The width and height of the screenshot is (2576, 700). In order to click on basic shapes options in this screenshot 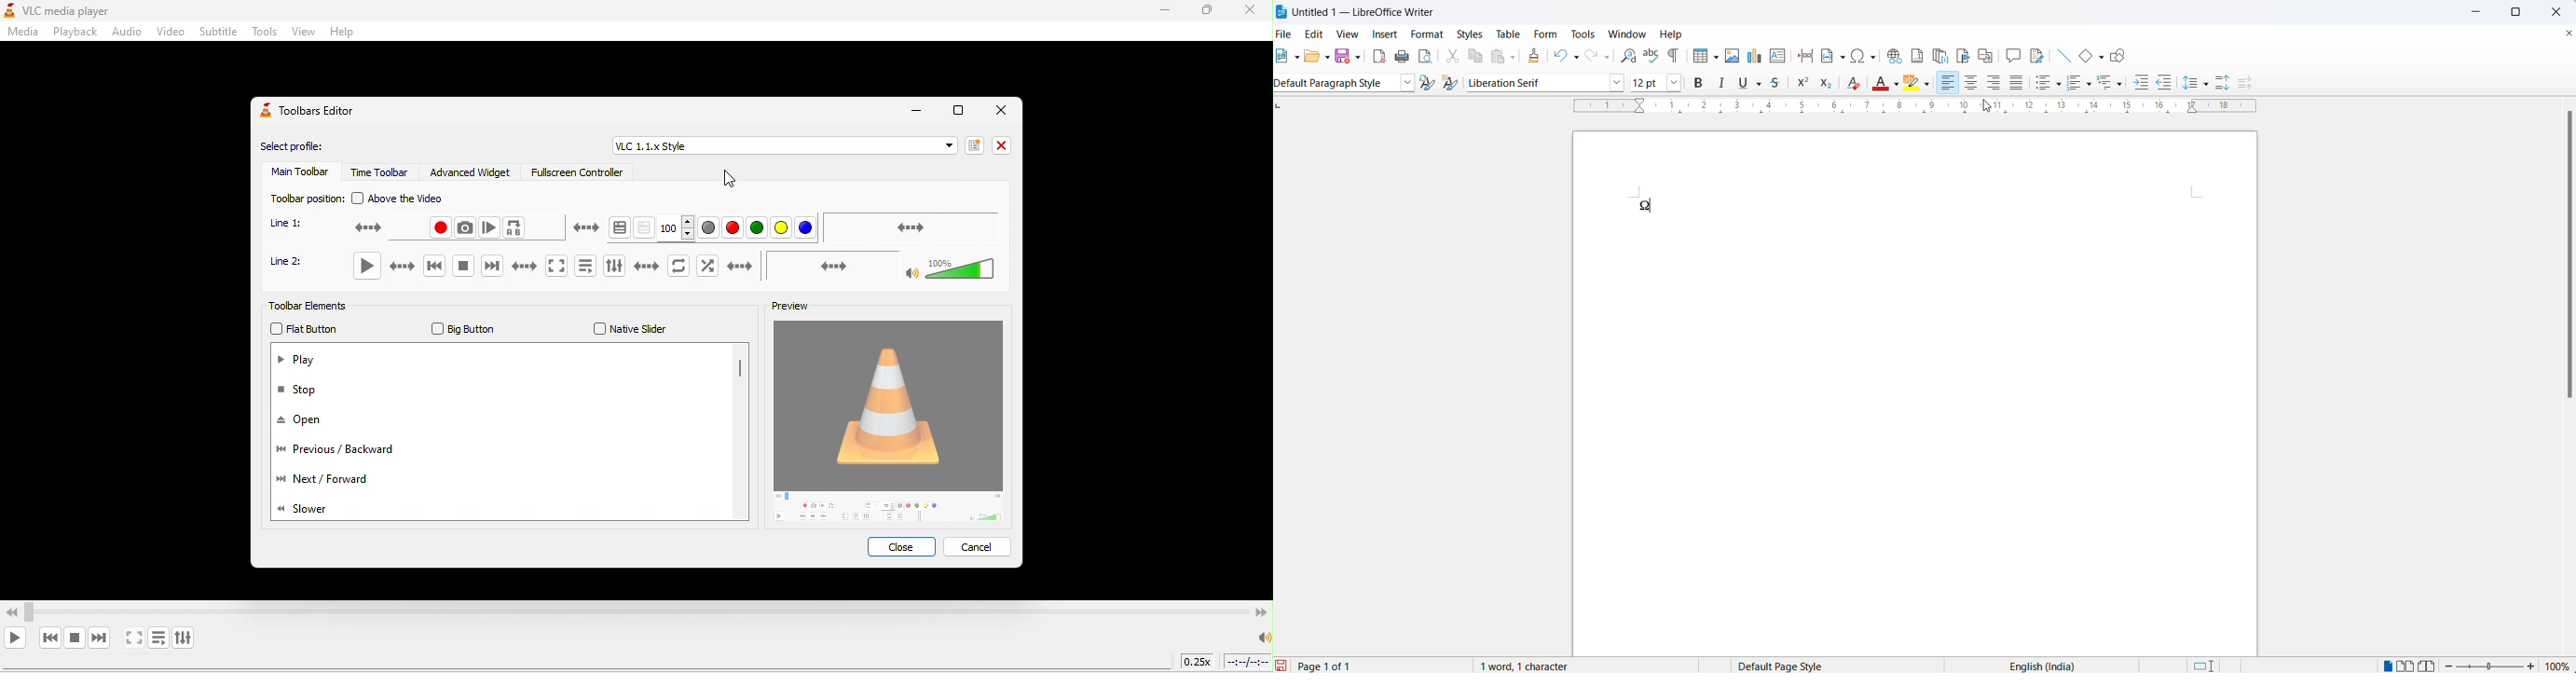, I will do `click(2103, 56)`.